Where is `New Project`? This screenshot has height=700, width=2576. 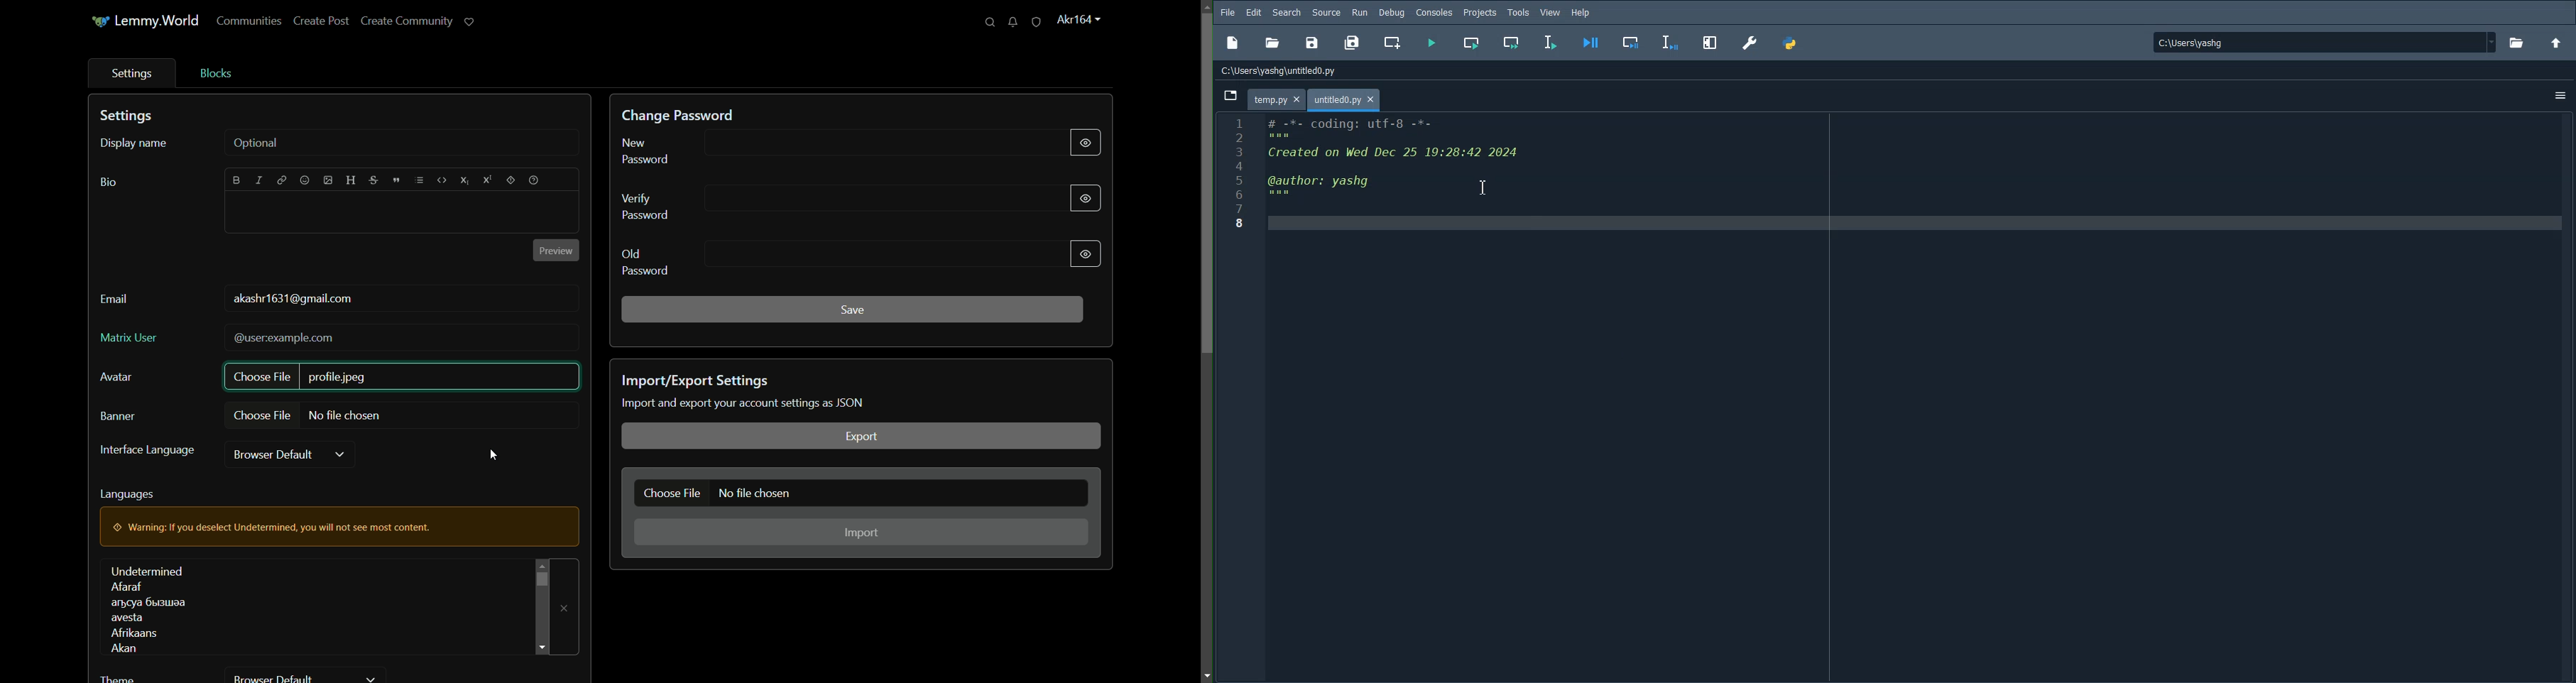
New Project is located at coordinates (1233, 41).